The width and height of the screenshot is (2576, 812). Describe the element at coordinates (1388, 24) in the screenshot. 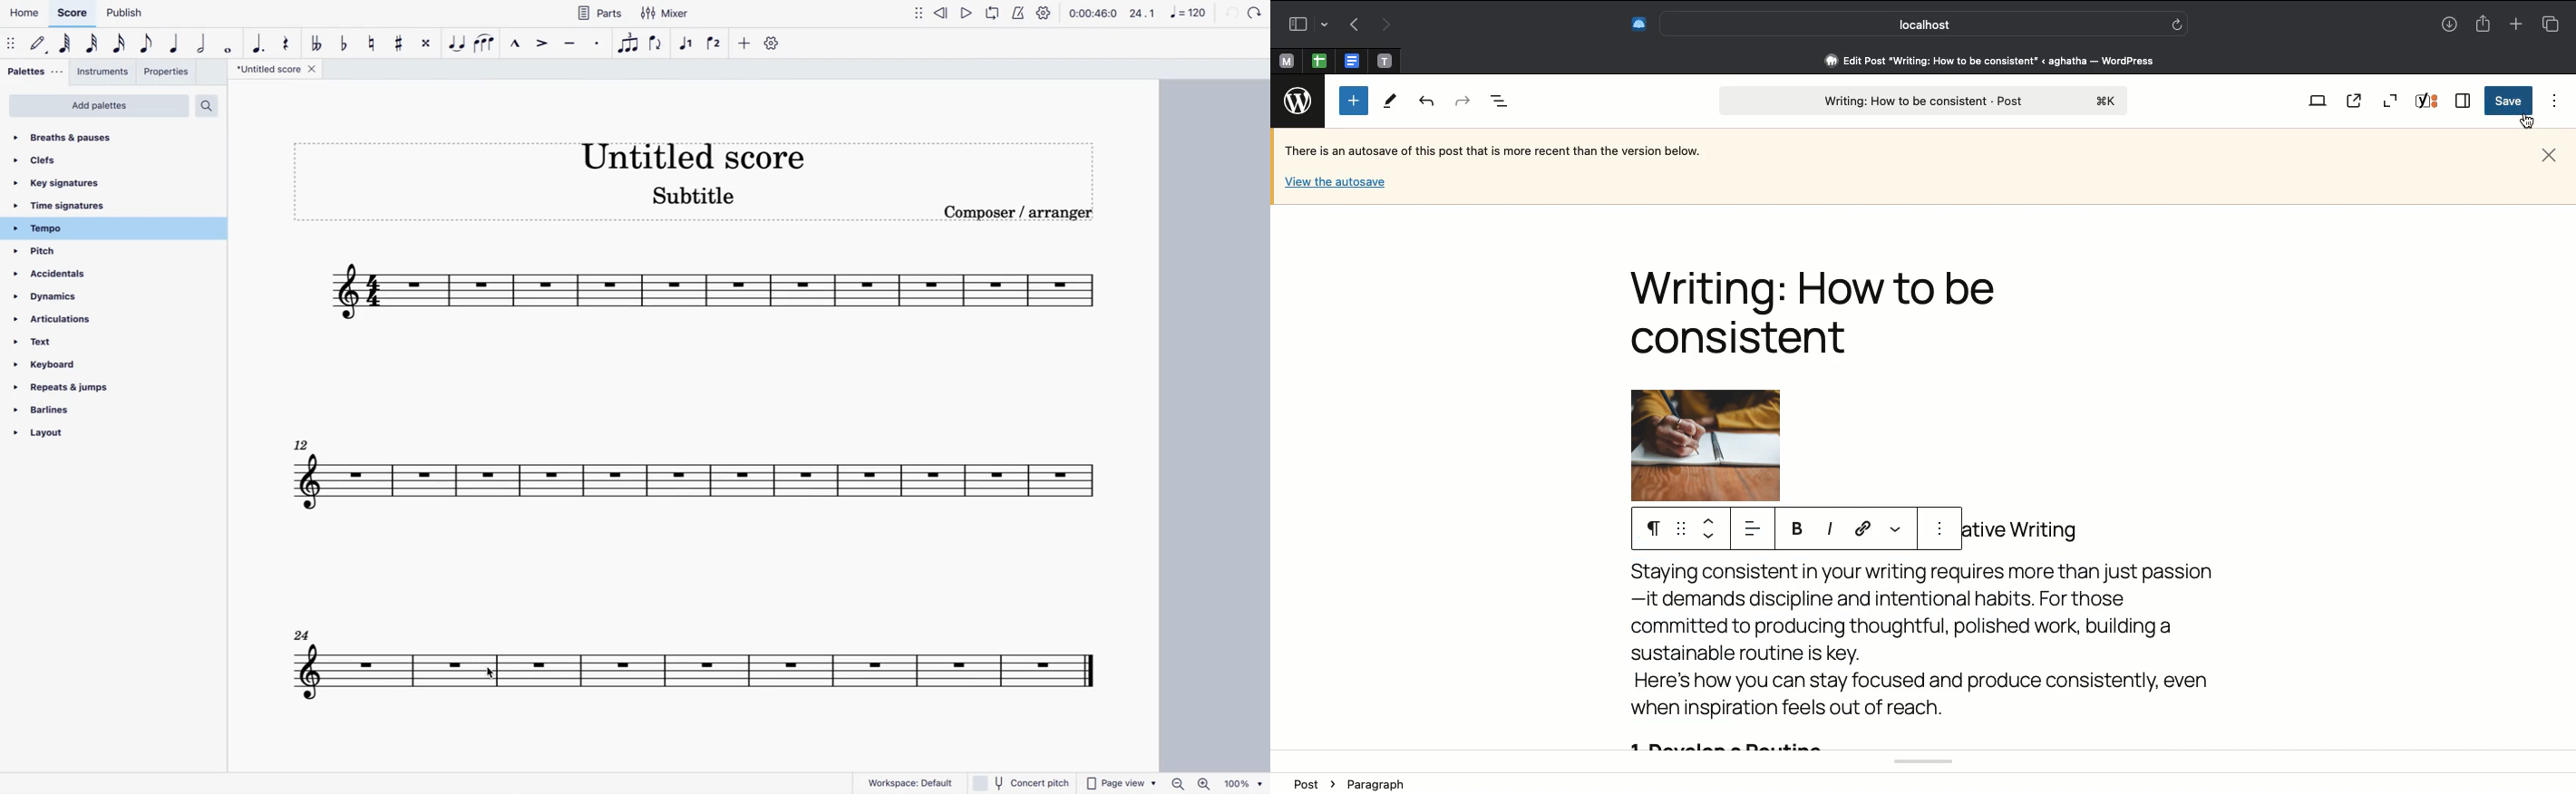

I see `Next page` at that location.